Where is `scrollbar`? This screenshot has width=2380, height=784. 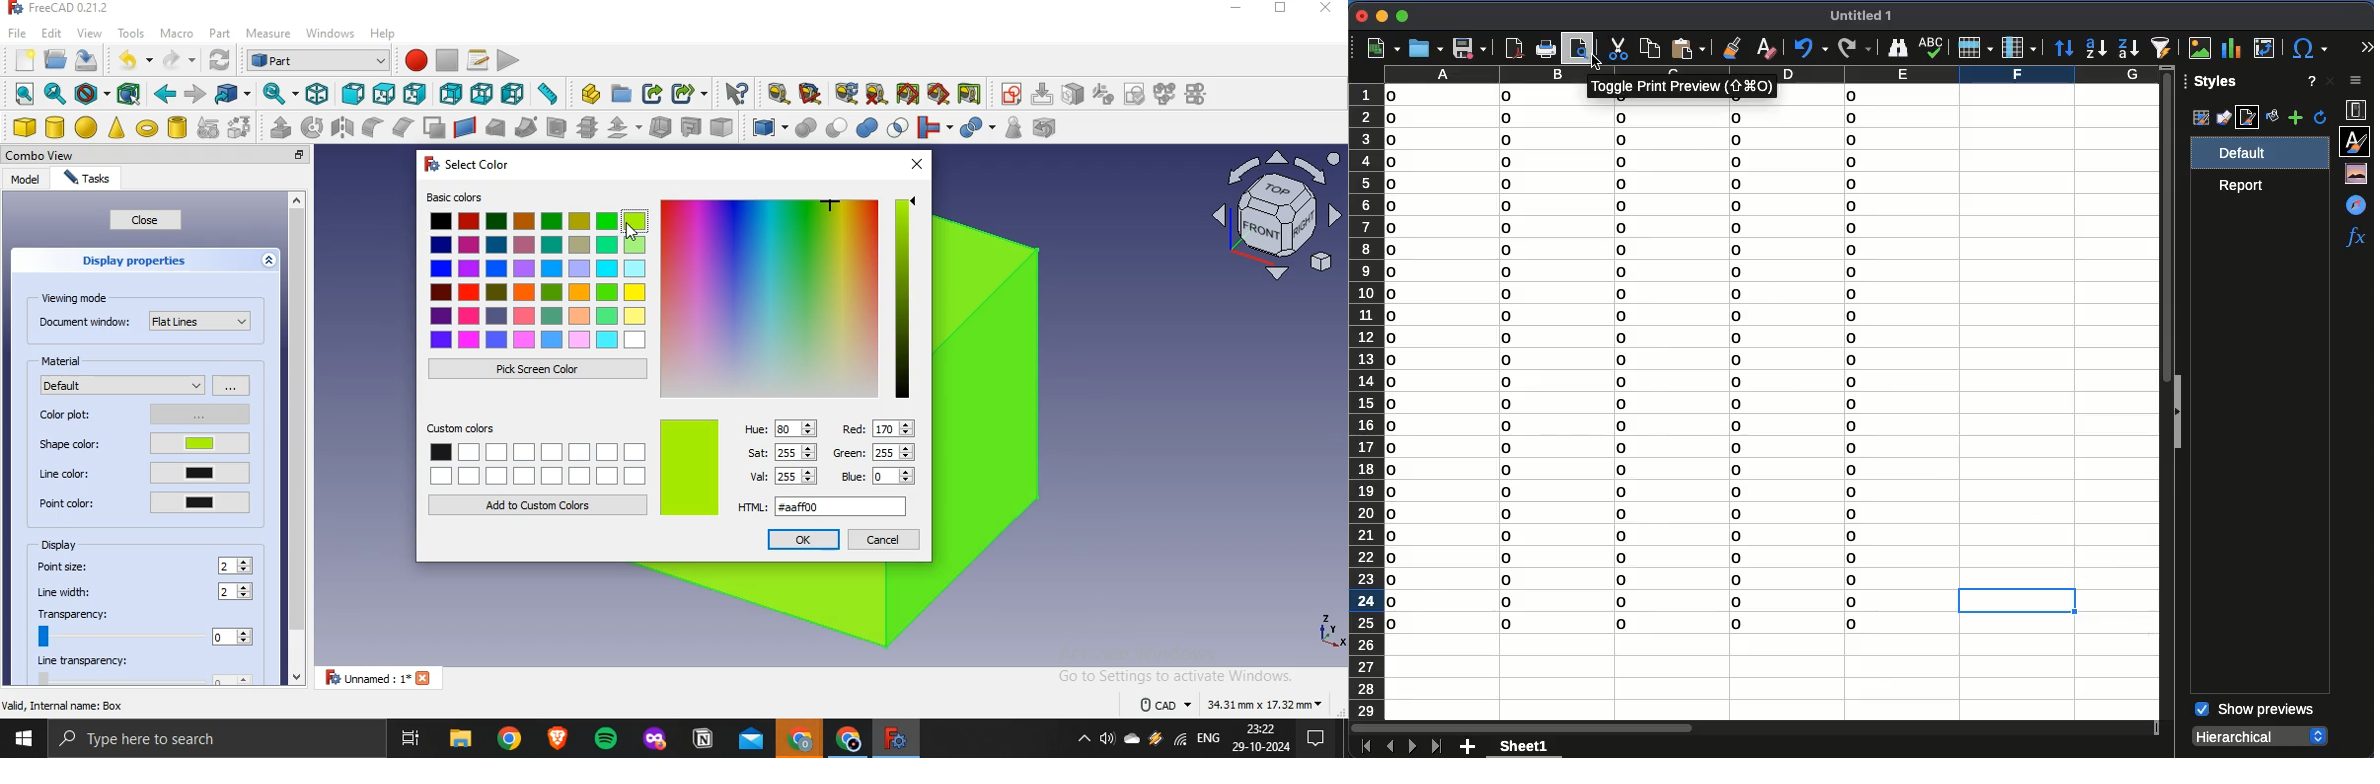
scrollbar is located at coordinates (296, 440).